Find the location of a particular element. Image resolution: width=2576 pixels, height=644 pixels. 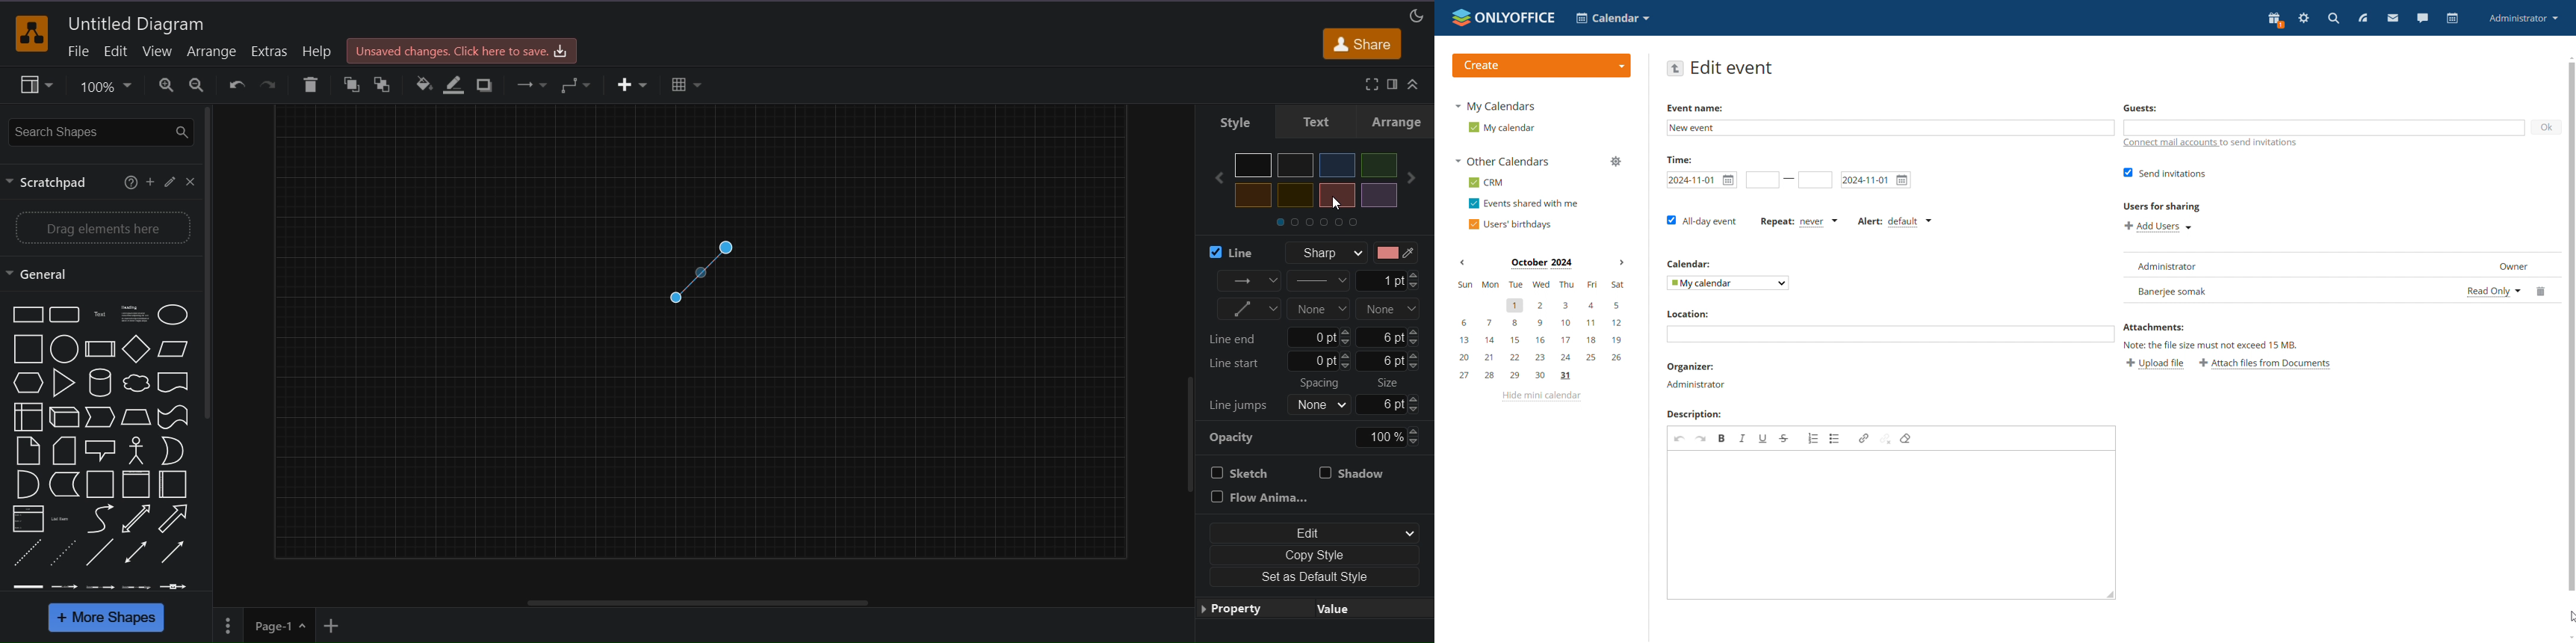

underline is located at coordinates (1762, 441).